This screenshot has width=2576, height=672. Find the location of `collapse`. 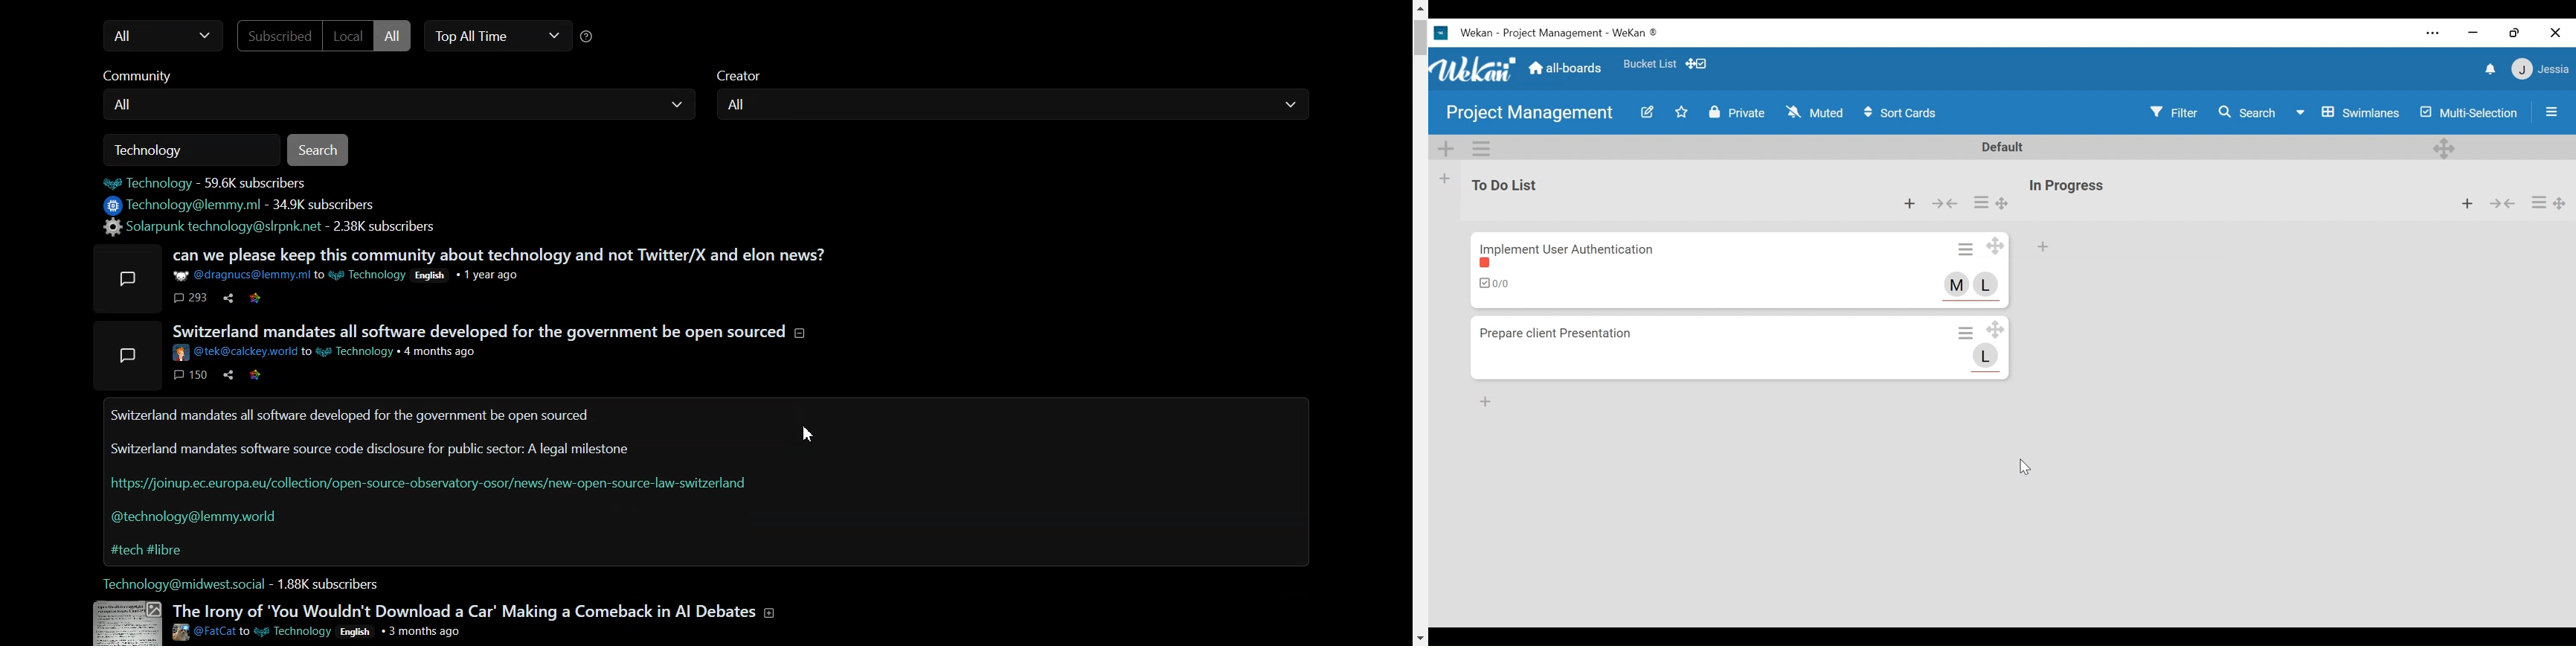

collapse is located at coordinates (2504, 205).